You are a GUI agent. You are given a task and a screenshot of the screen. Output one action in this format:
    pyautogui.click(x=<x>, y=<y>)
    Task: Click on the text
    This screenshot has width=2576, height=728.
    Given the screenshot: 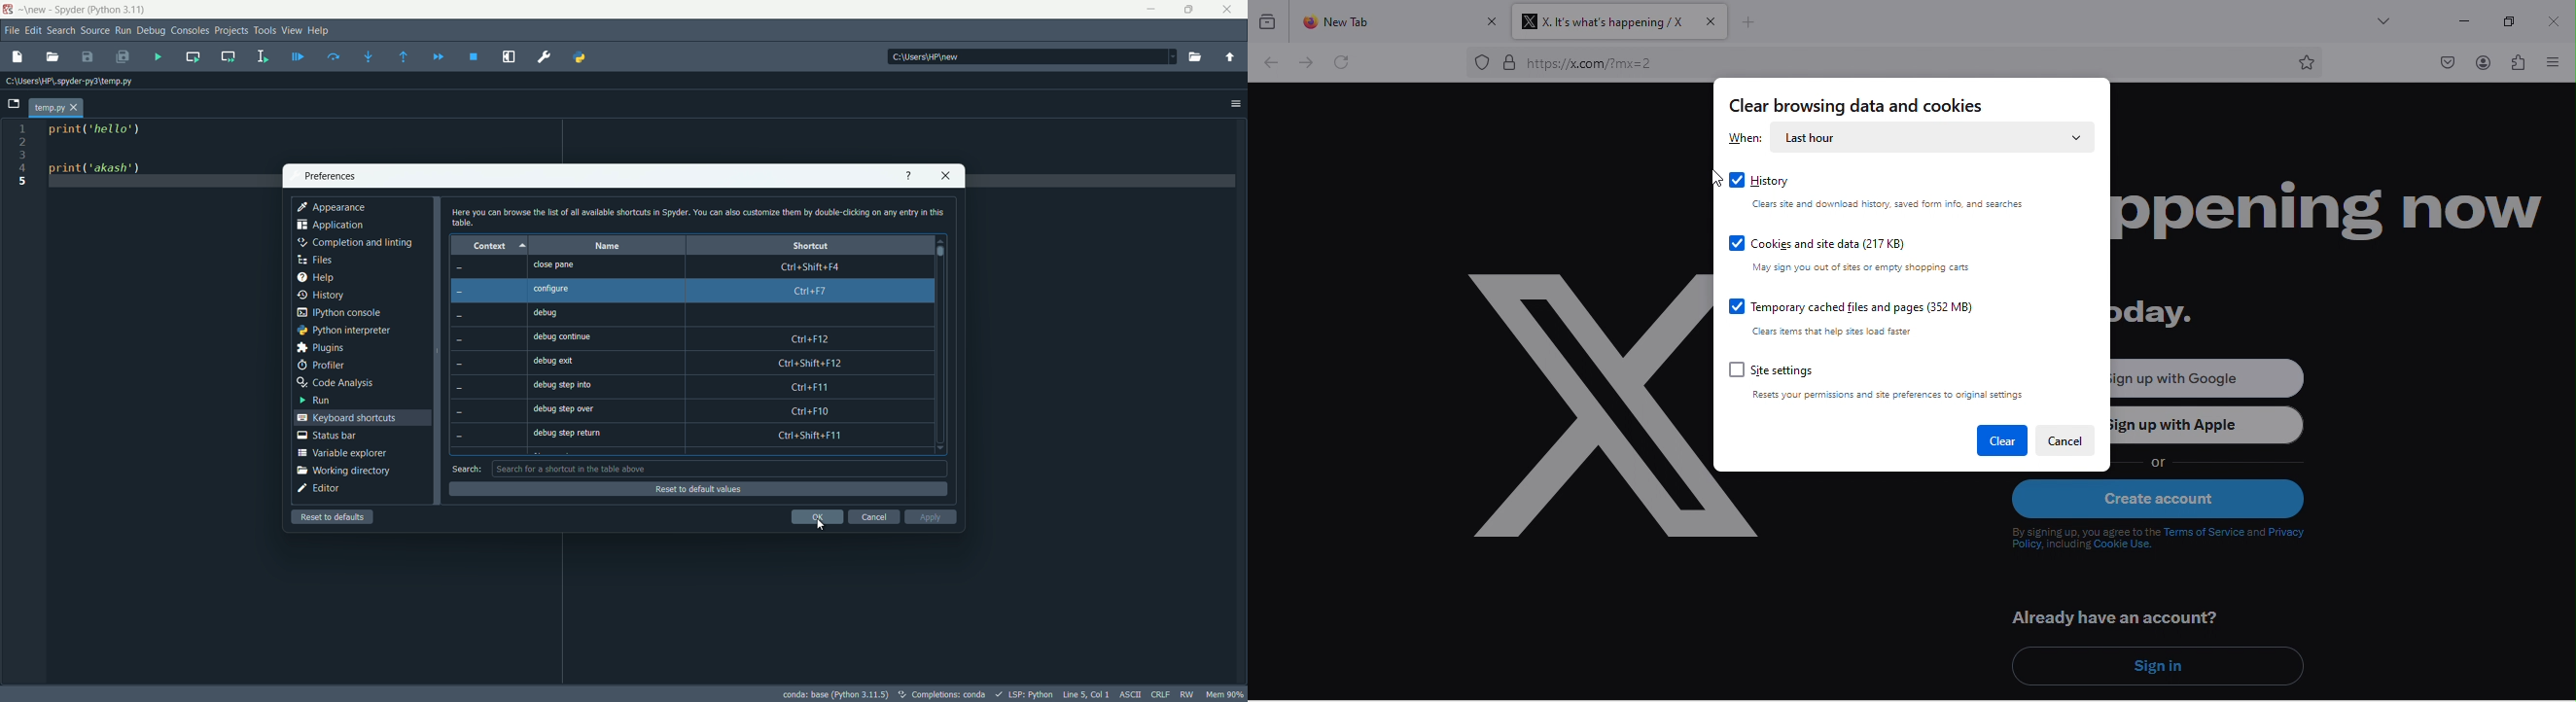 What is the action you would take?
    pyautogui.click(x=2162, y=544)
    